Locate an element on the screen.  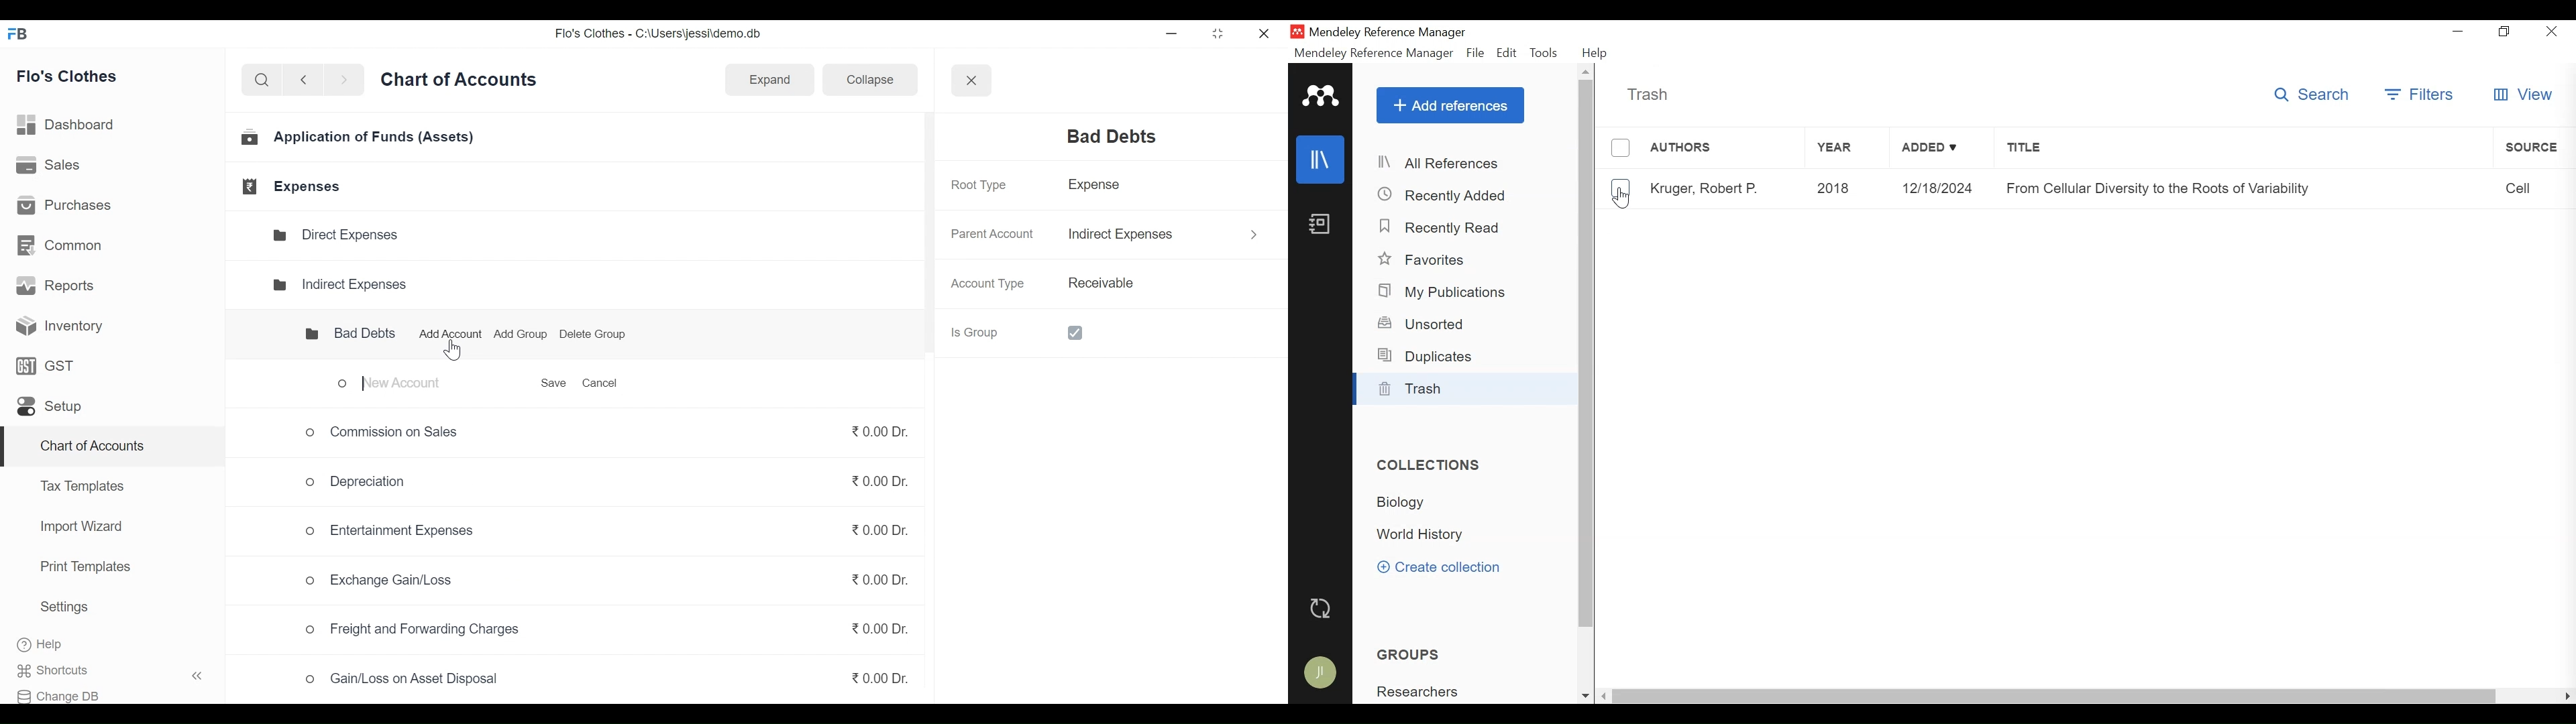
Collapse is located at coordinates (864, 82).